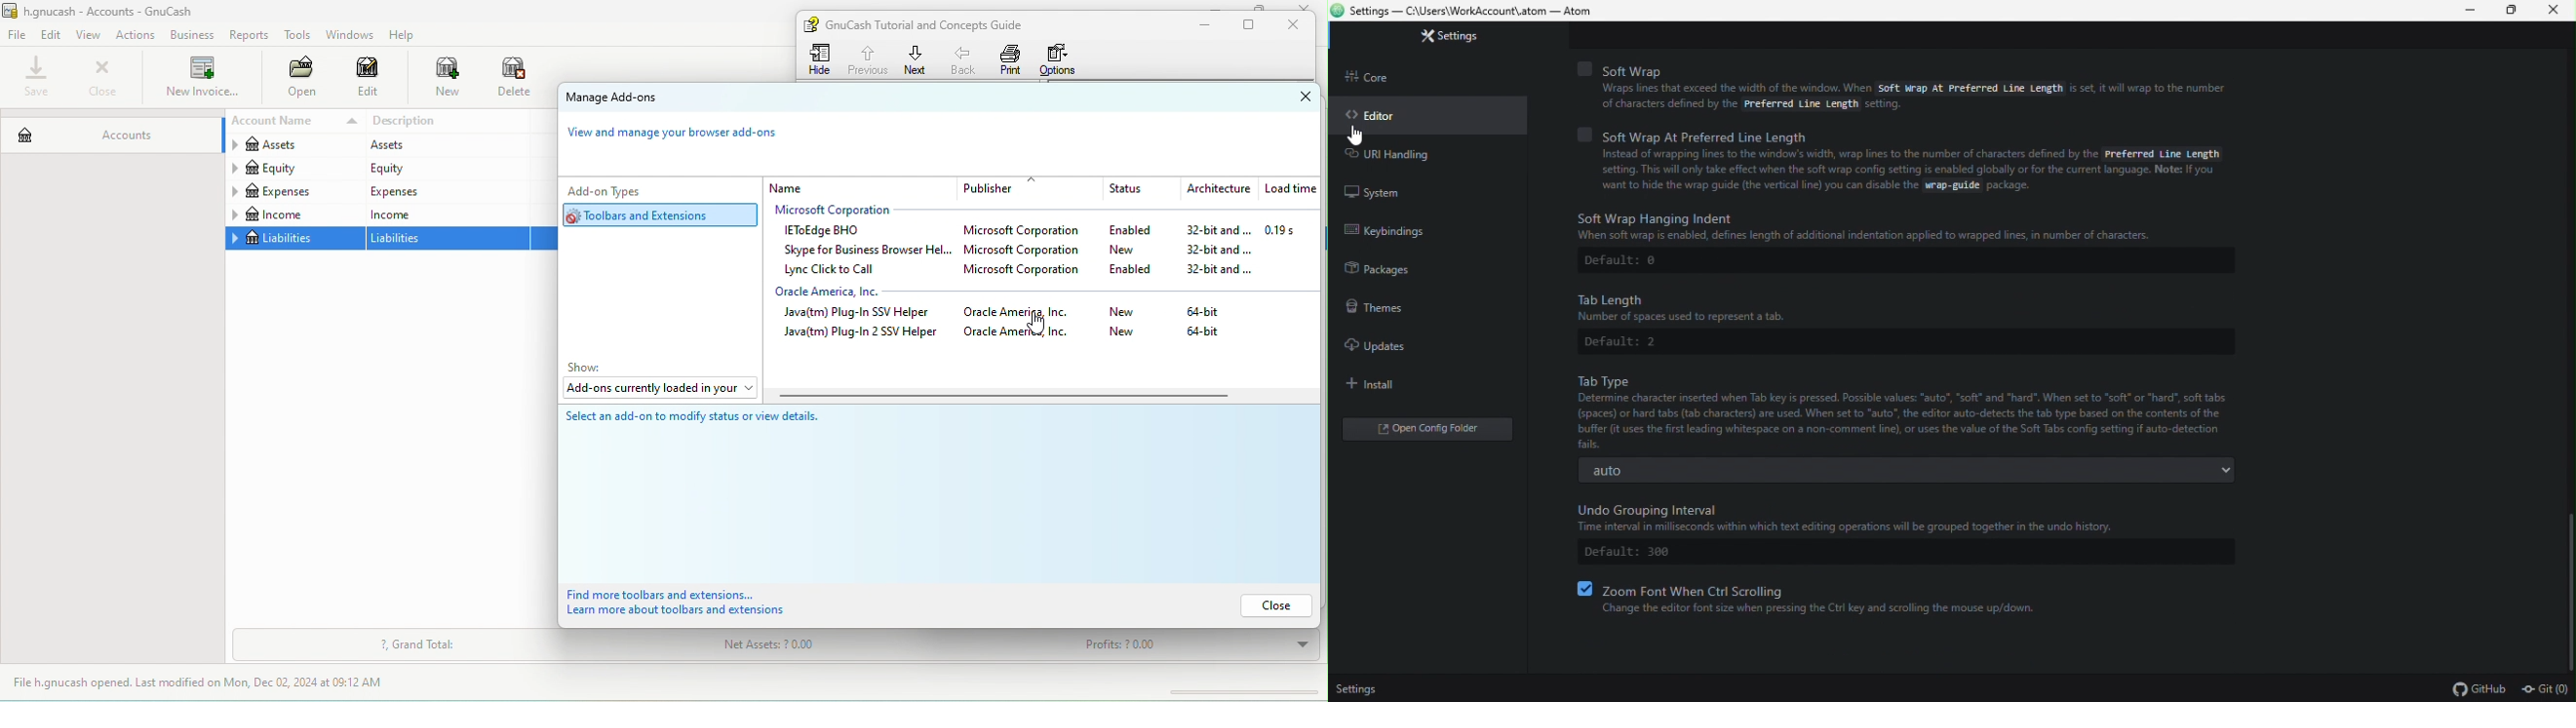  I want to click on Settings, so click(1460, 38).